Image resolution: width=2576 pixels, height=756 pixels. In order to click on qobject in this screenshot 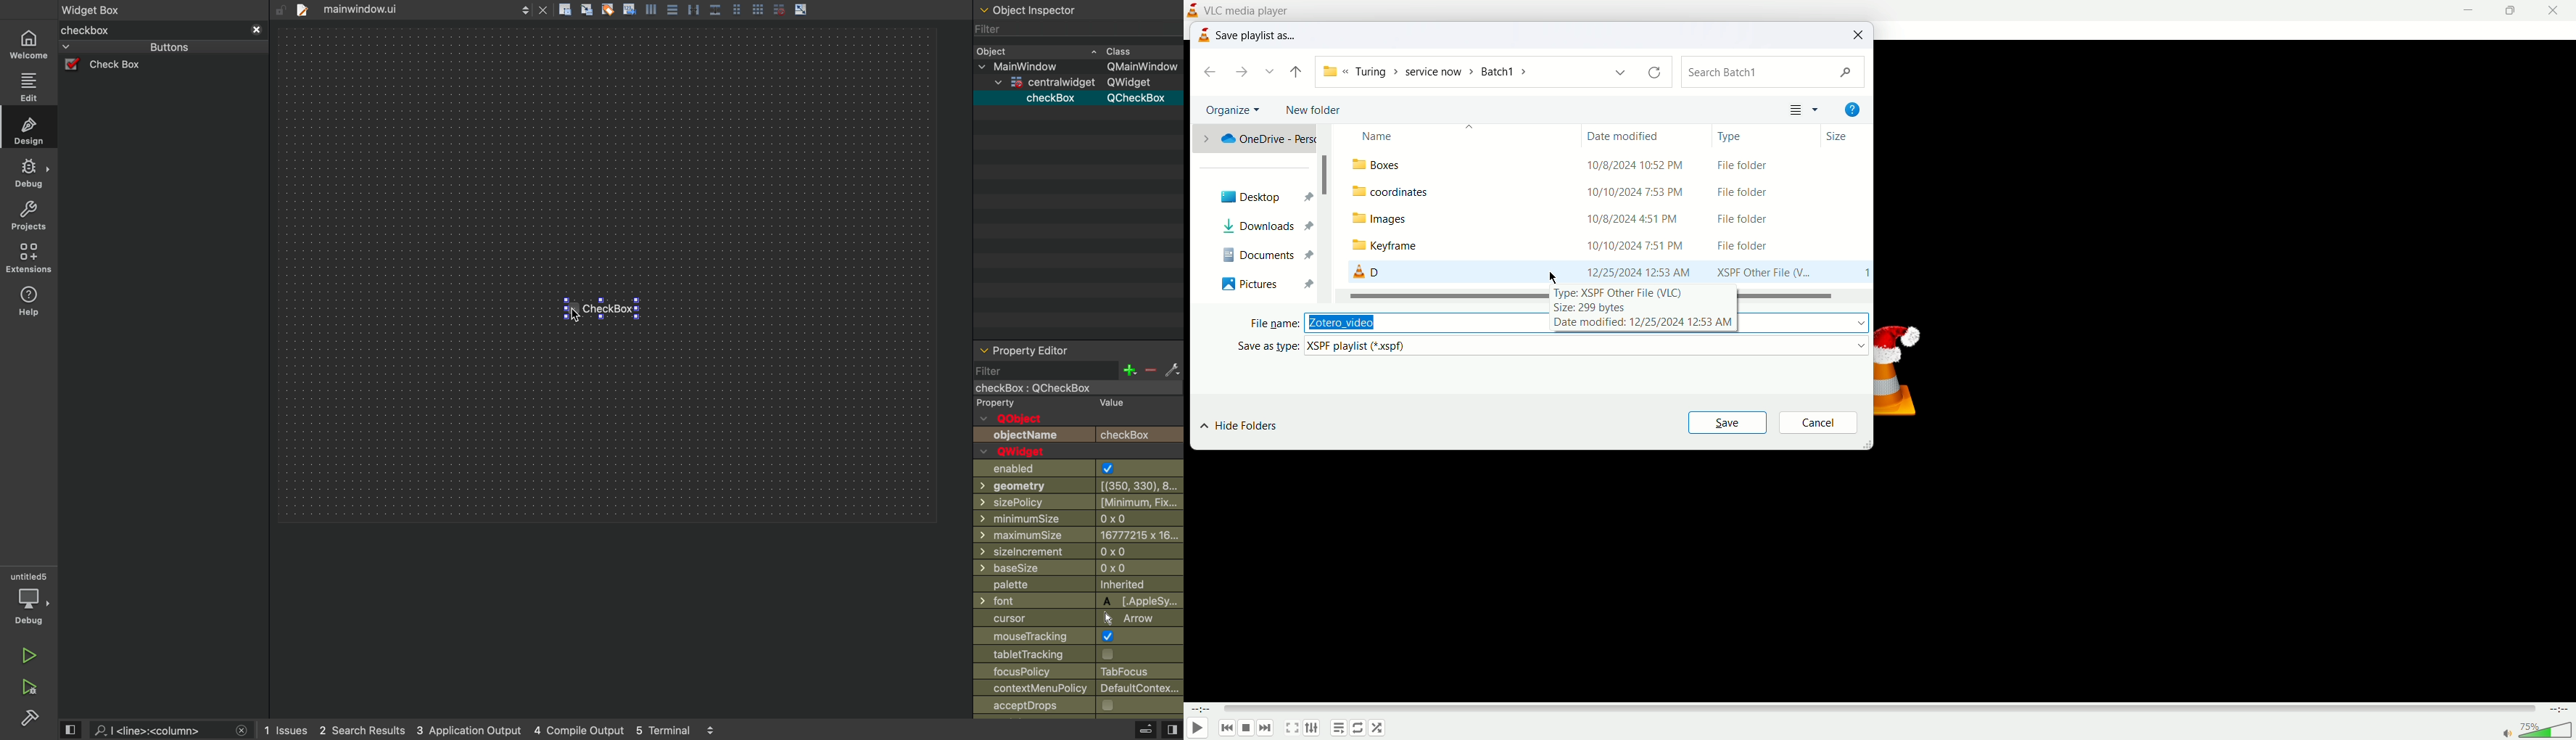, I will do `click(1025, 419)`.